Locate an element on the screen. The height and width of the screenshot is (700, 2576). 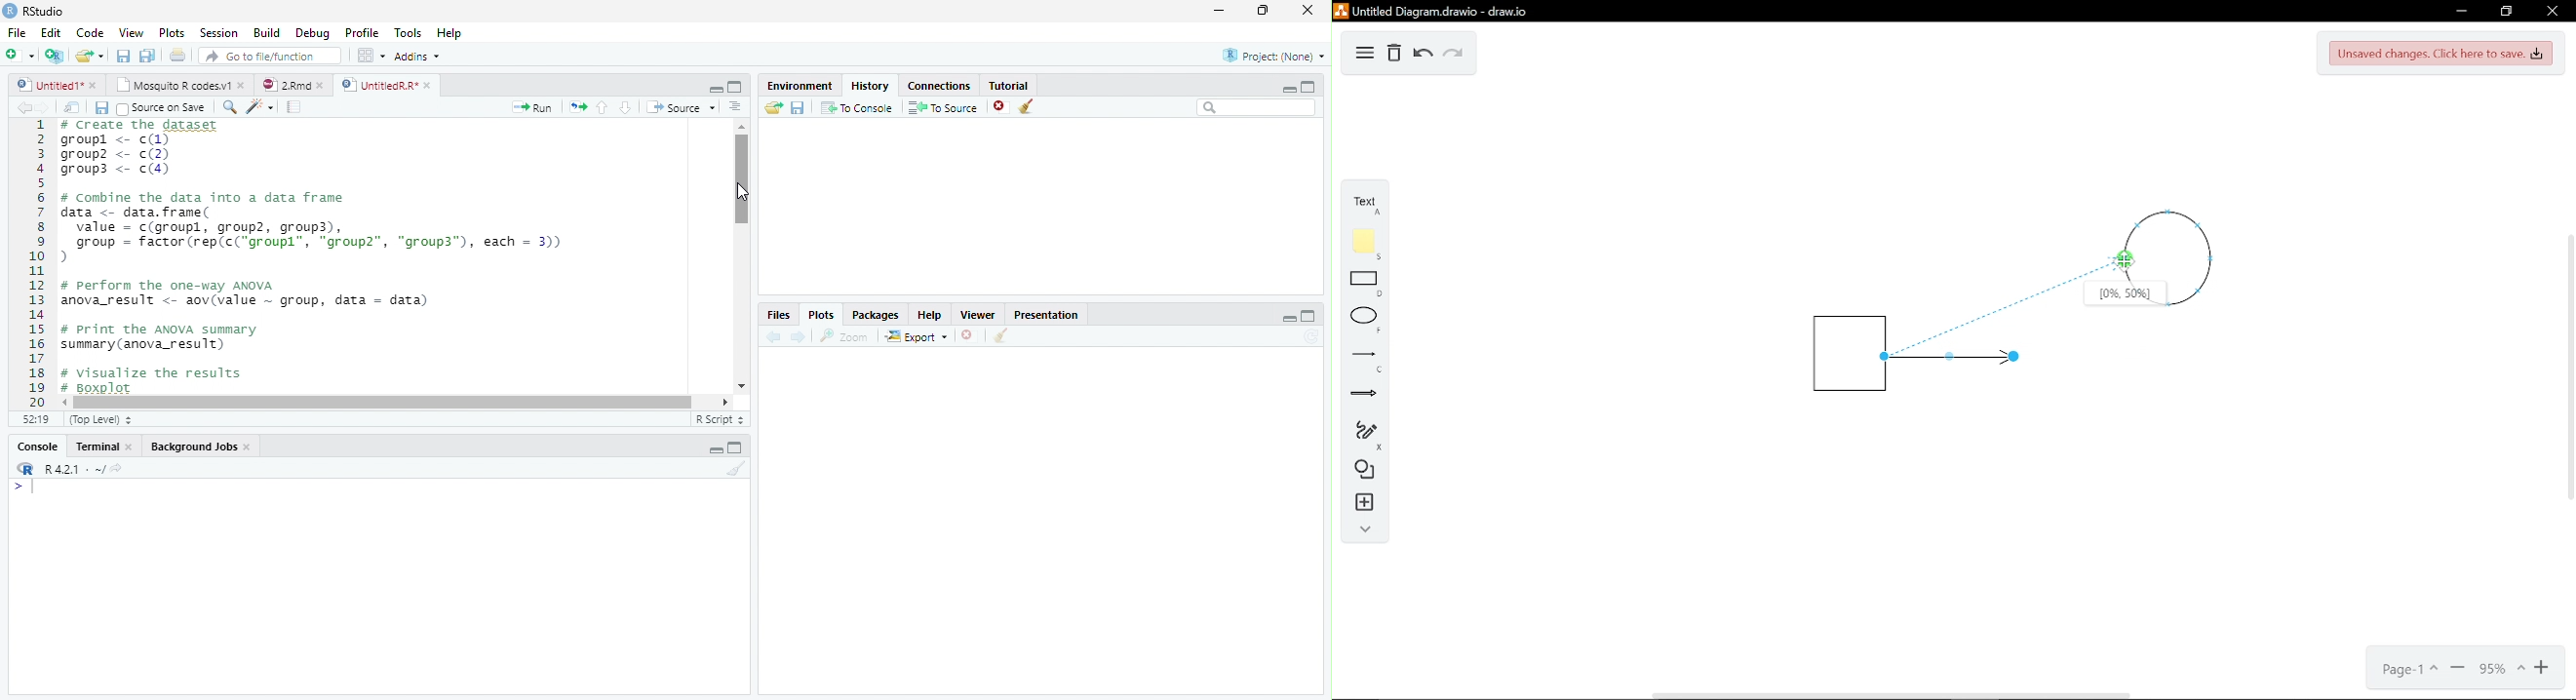
Rstudio is located at coordinates (32, 9).